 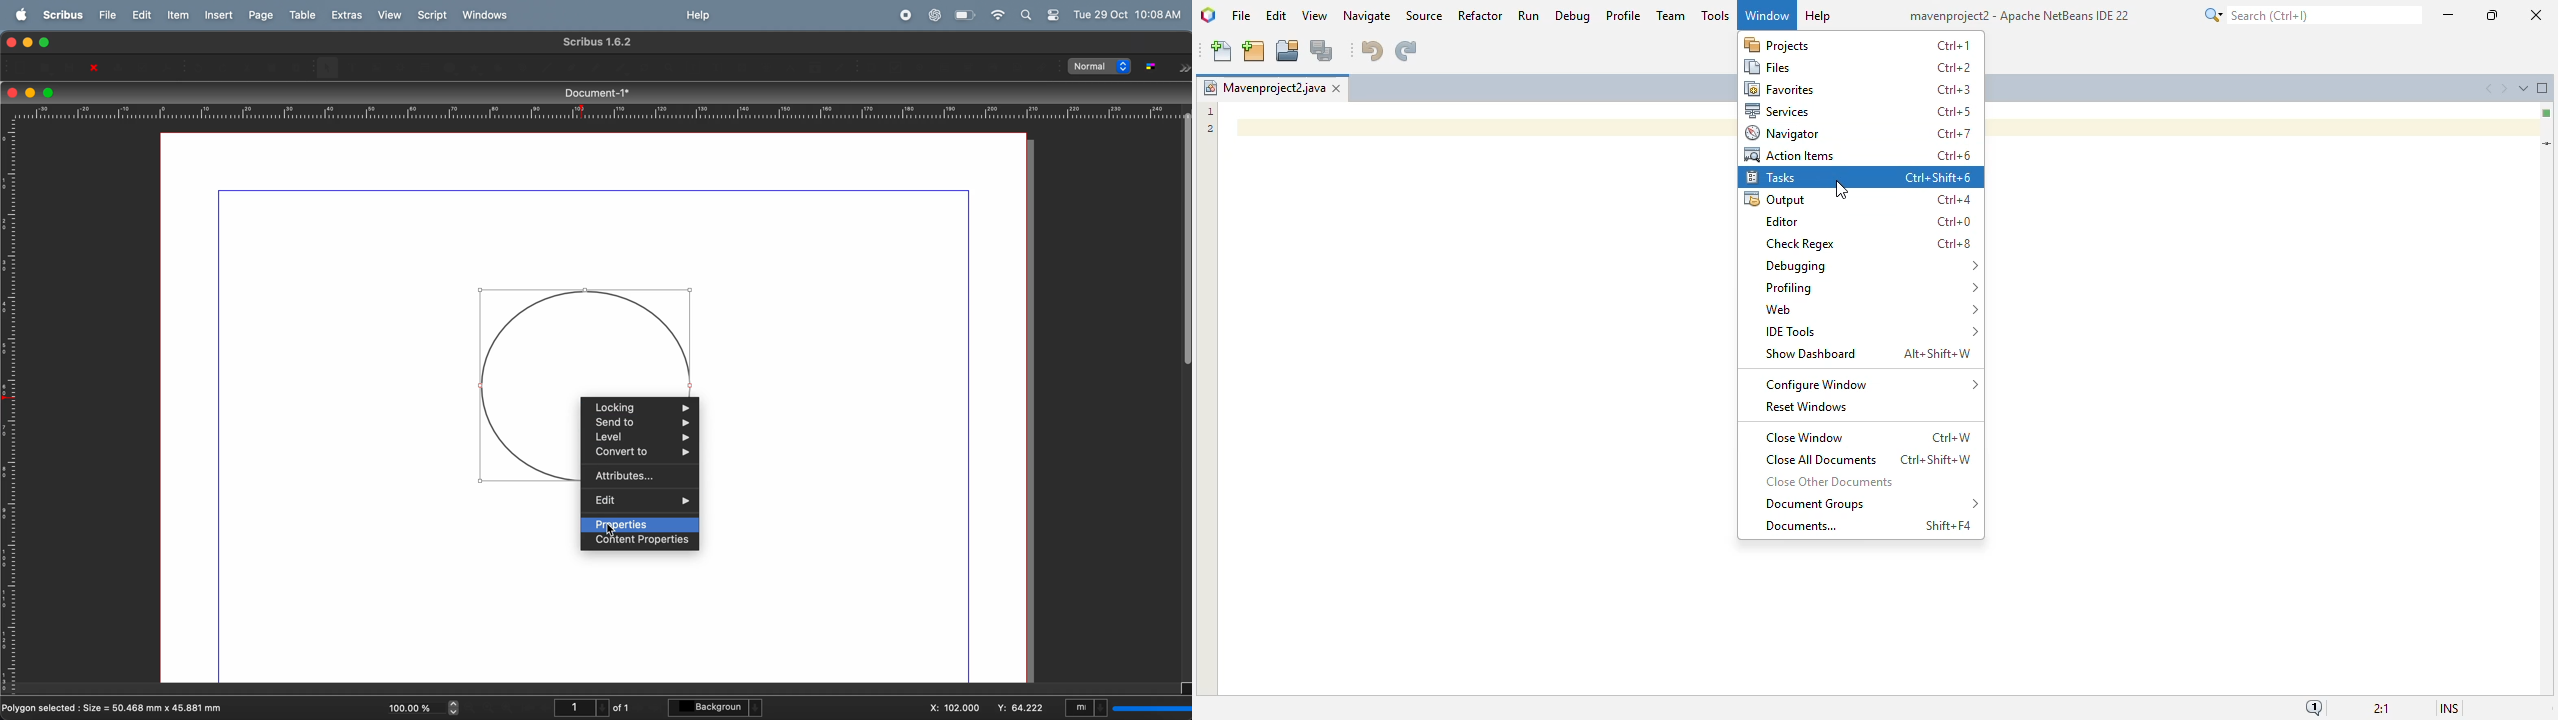 I want to click on convert to, so click(x=638, y=452).